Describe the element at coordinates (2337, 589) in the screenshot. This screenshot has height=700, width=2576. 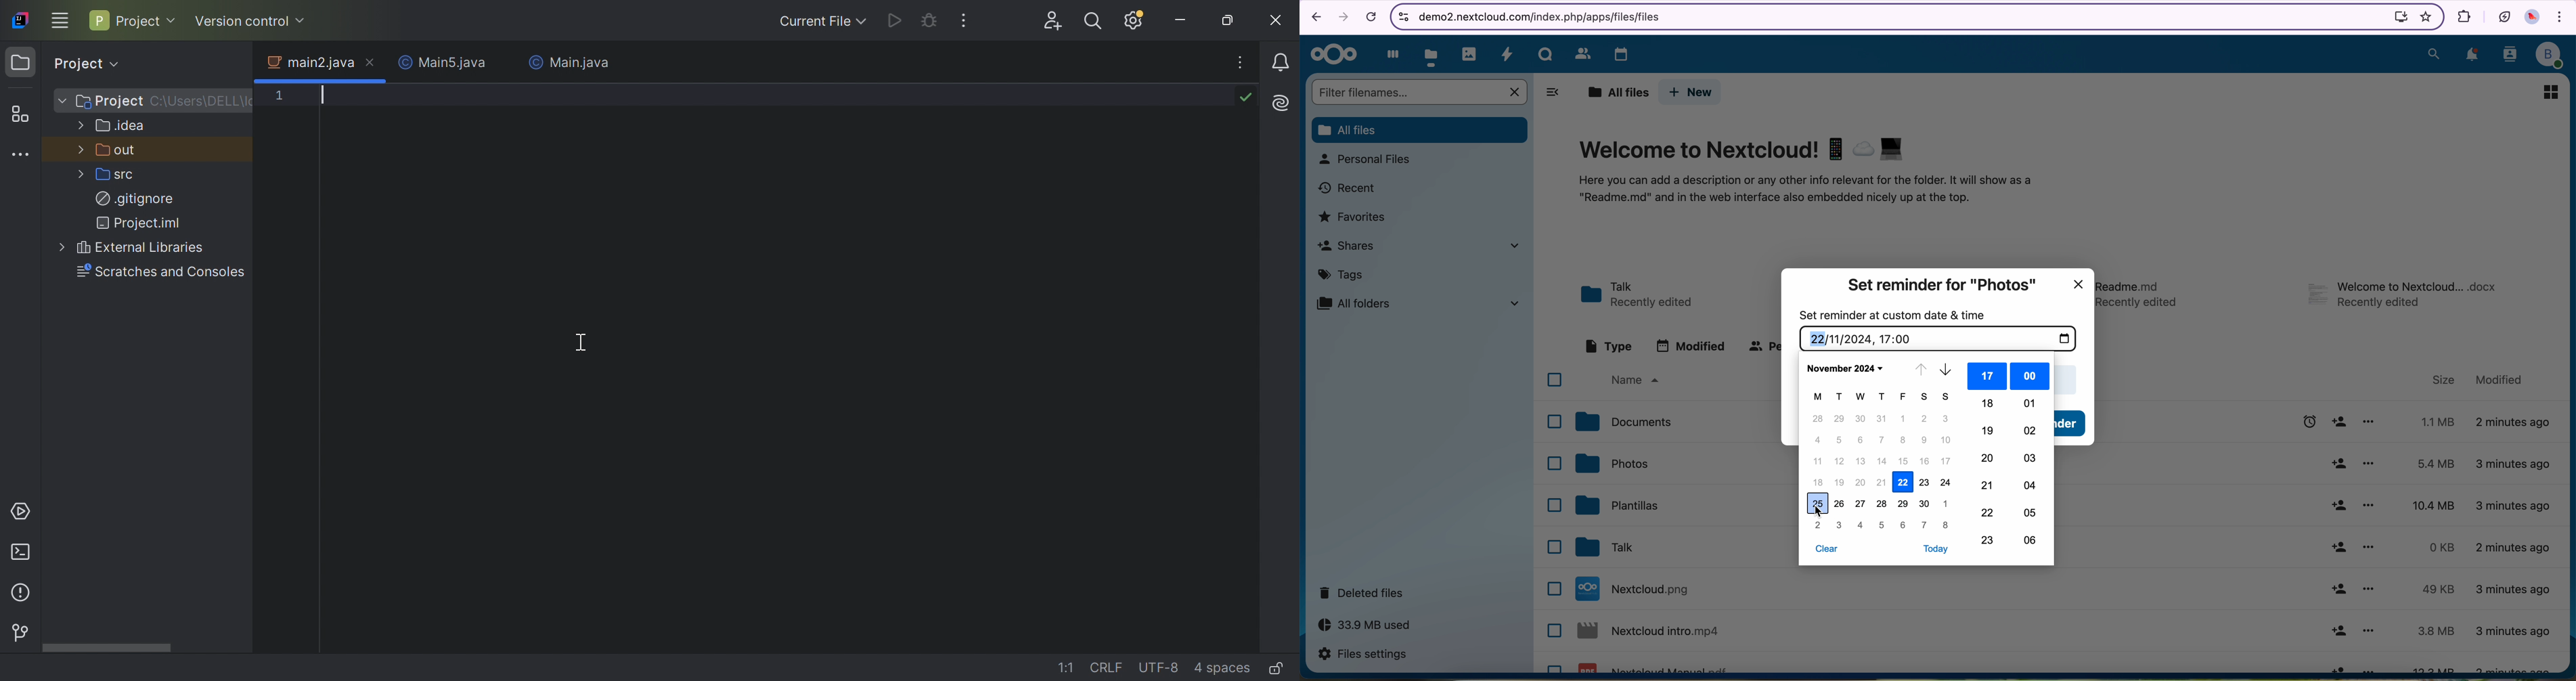
I see `share` at that location.